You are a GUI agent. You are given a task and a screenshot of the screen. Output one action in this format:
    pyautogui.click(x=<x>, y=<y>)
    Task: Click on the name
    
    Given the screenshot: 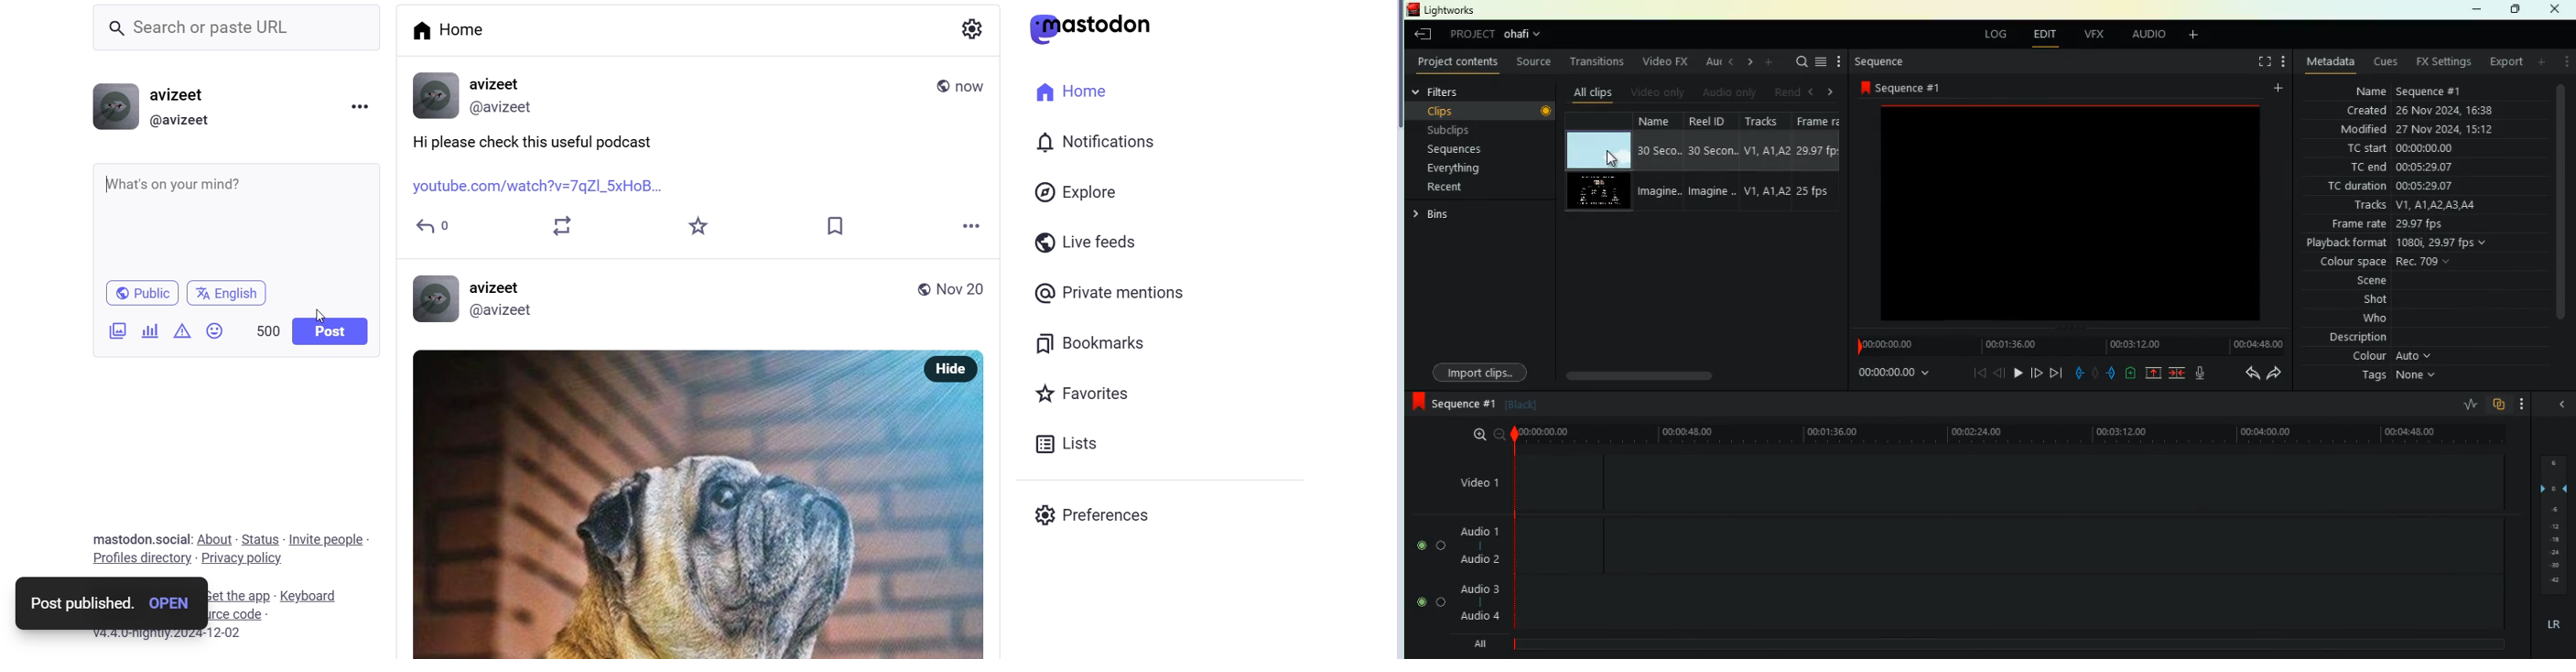 What is the action you would take?
    pyautogui.click(x=2406, y=90)
    